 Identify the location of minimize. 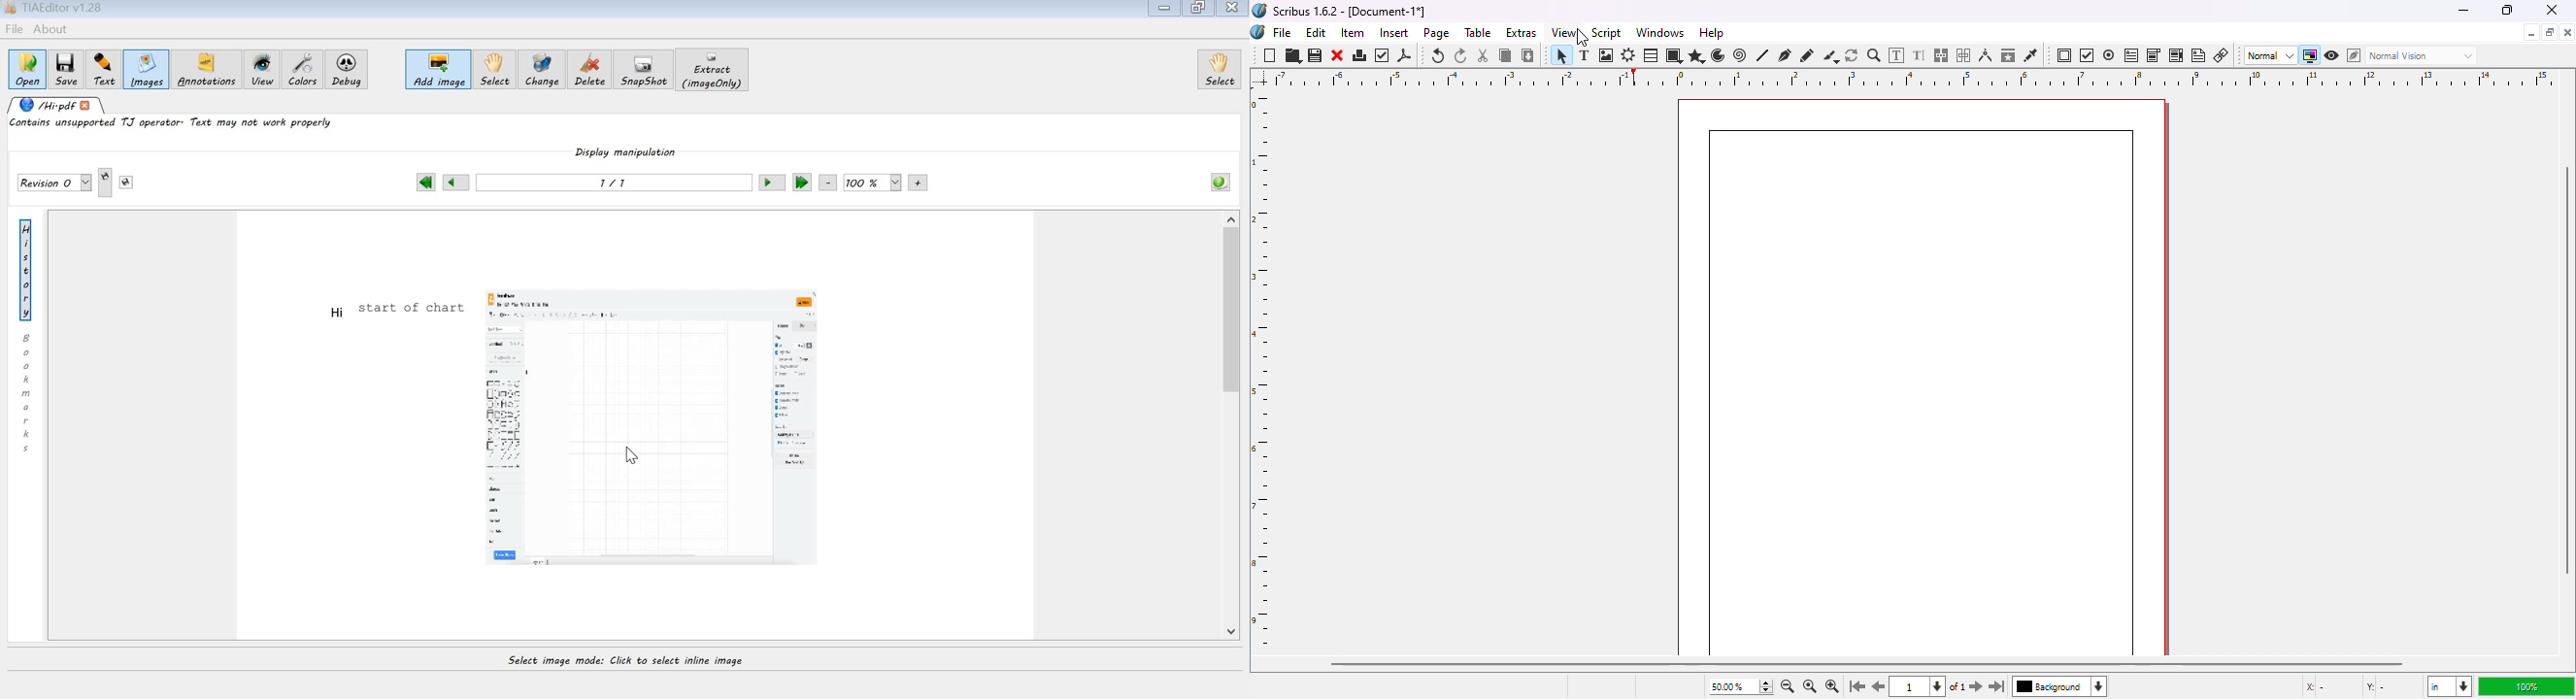
(2530, 33).